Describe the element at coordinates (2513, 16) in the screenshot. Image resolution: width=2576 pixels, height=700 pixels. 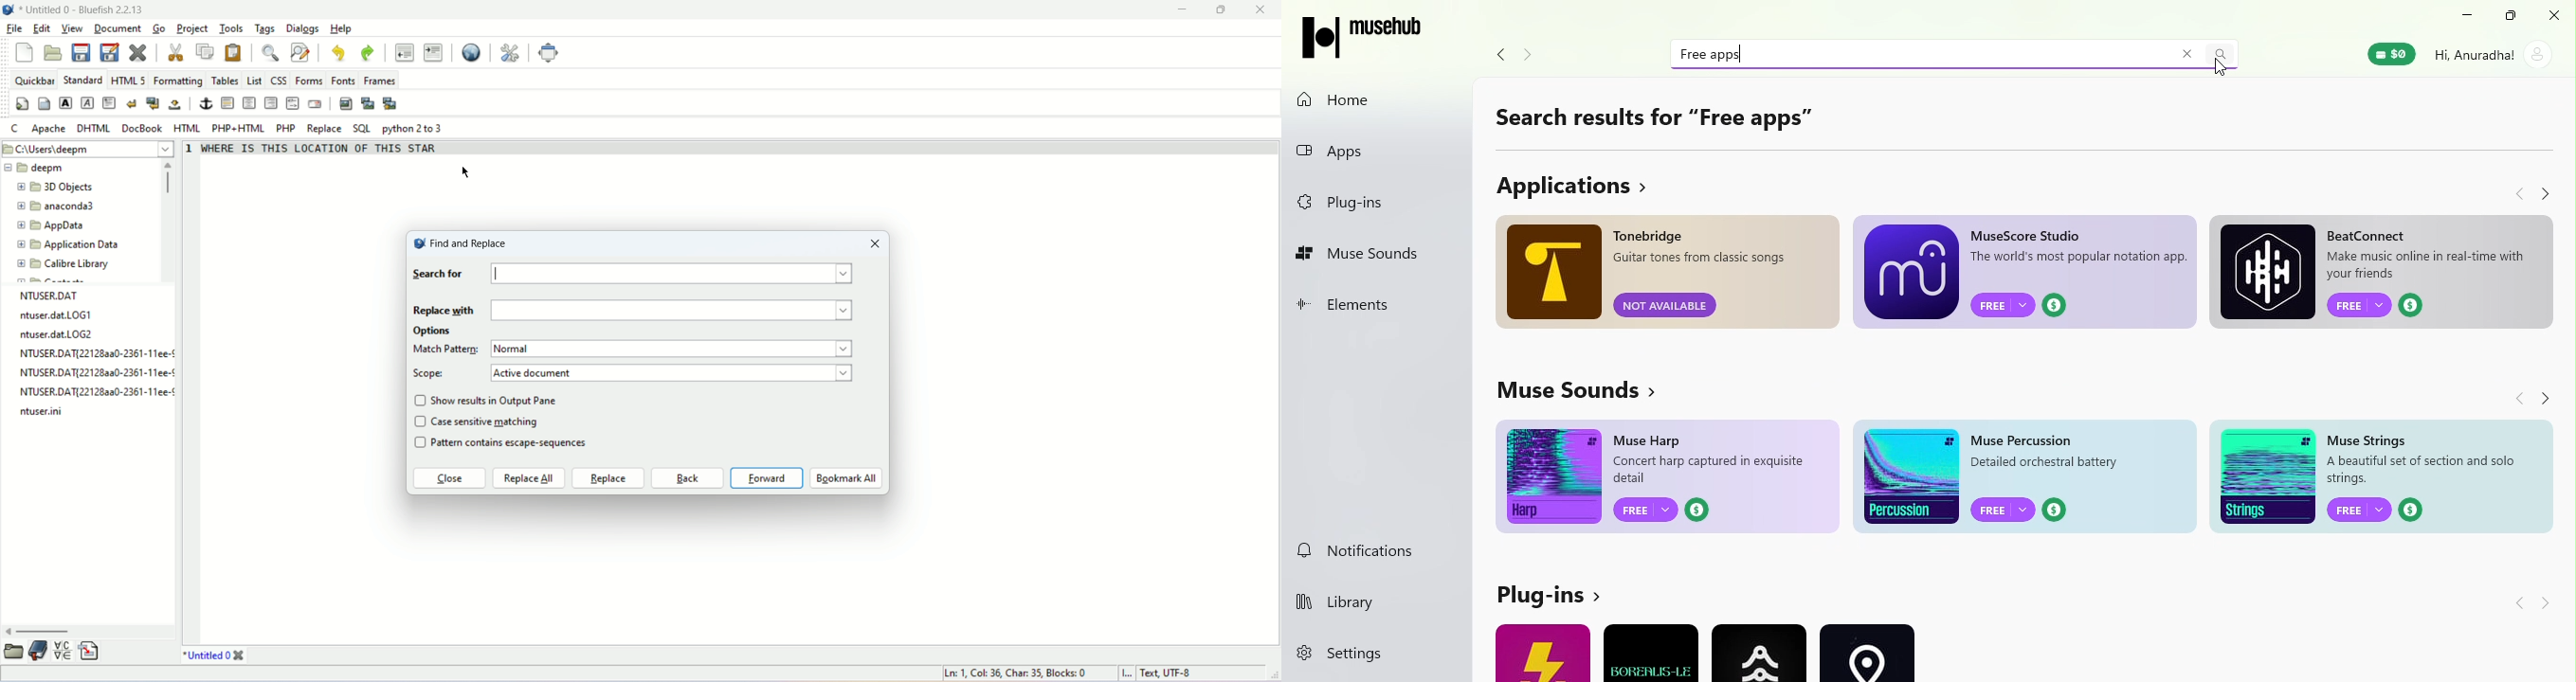
I see `Maximize` at that location.